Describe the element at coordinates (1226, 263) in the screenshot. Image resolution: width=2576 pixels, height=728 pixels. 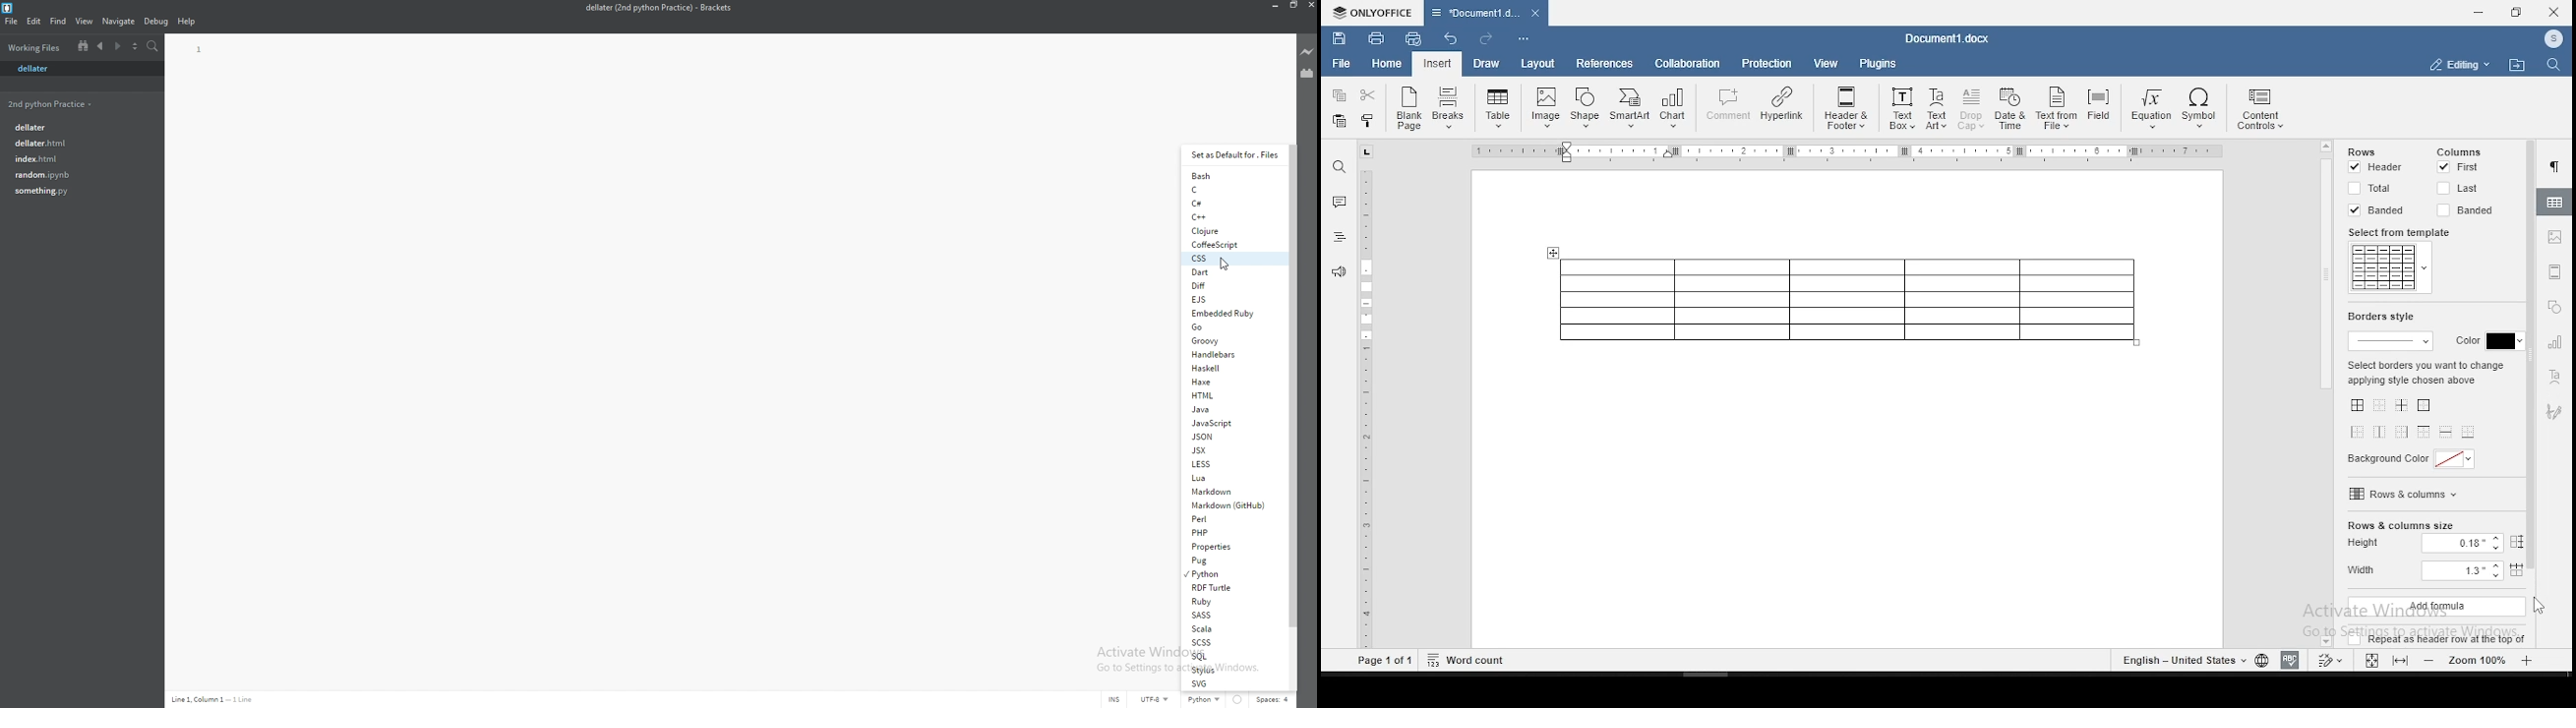
I see `CURSOR` at that location.